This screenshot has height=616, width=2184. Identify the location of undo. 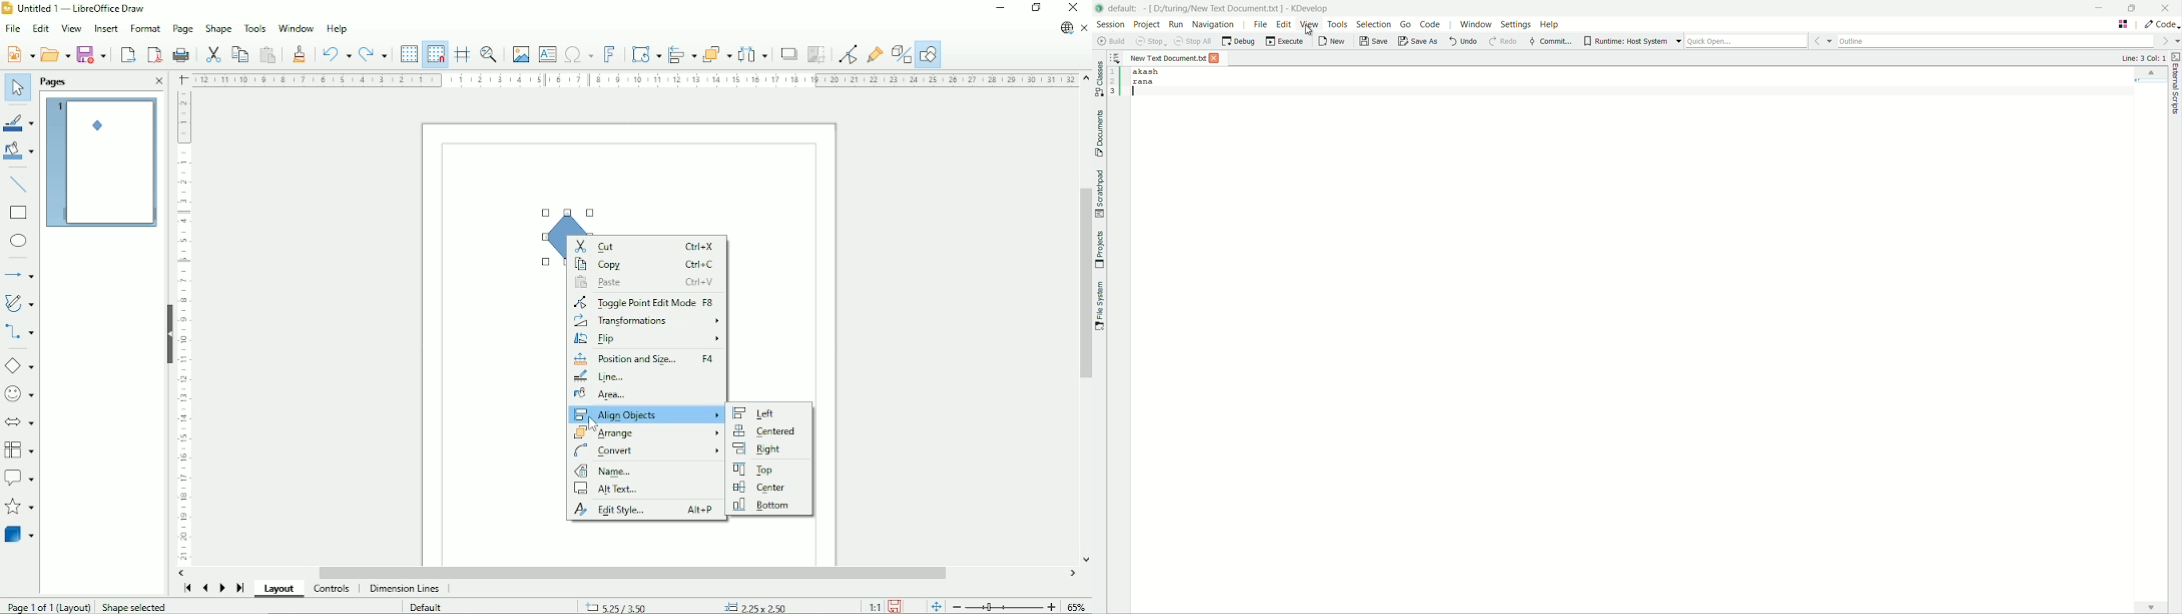
(1463, 42).